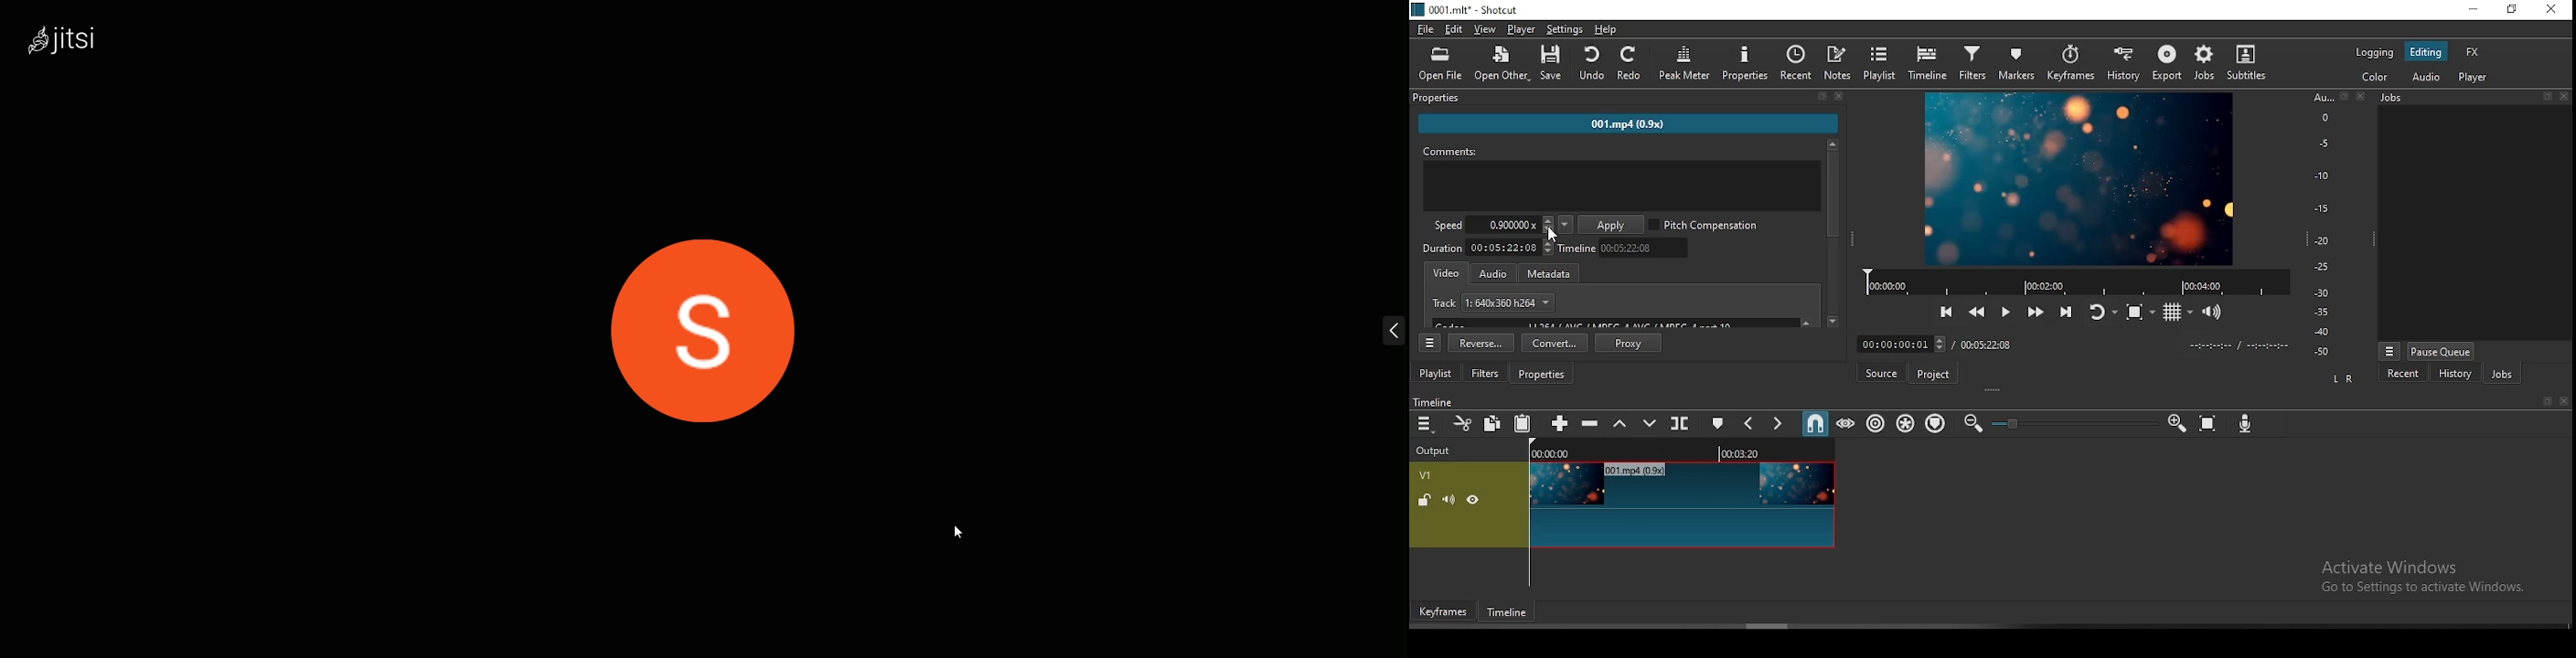 The image size is (2576, 672). What do you see at coordinates (1934, 373) in the screenshot?
I see `project` at bounding box center [1934, 373].